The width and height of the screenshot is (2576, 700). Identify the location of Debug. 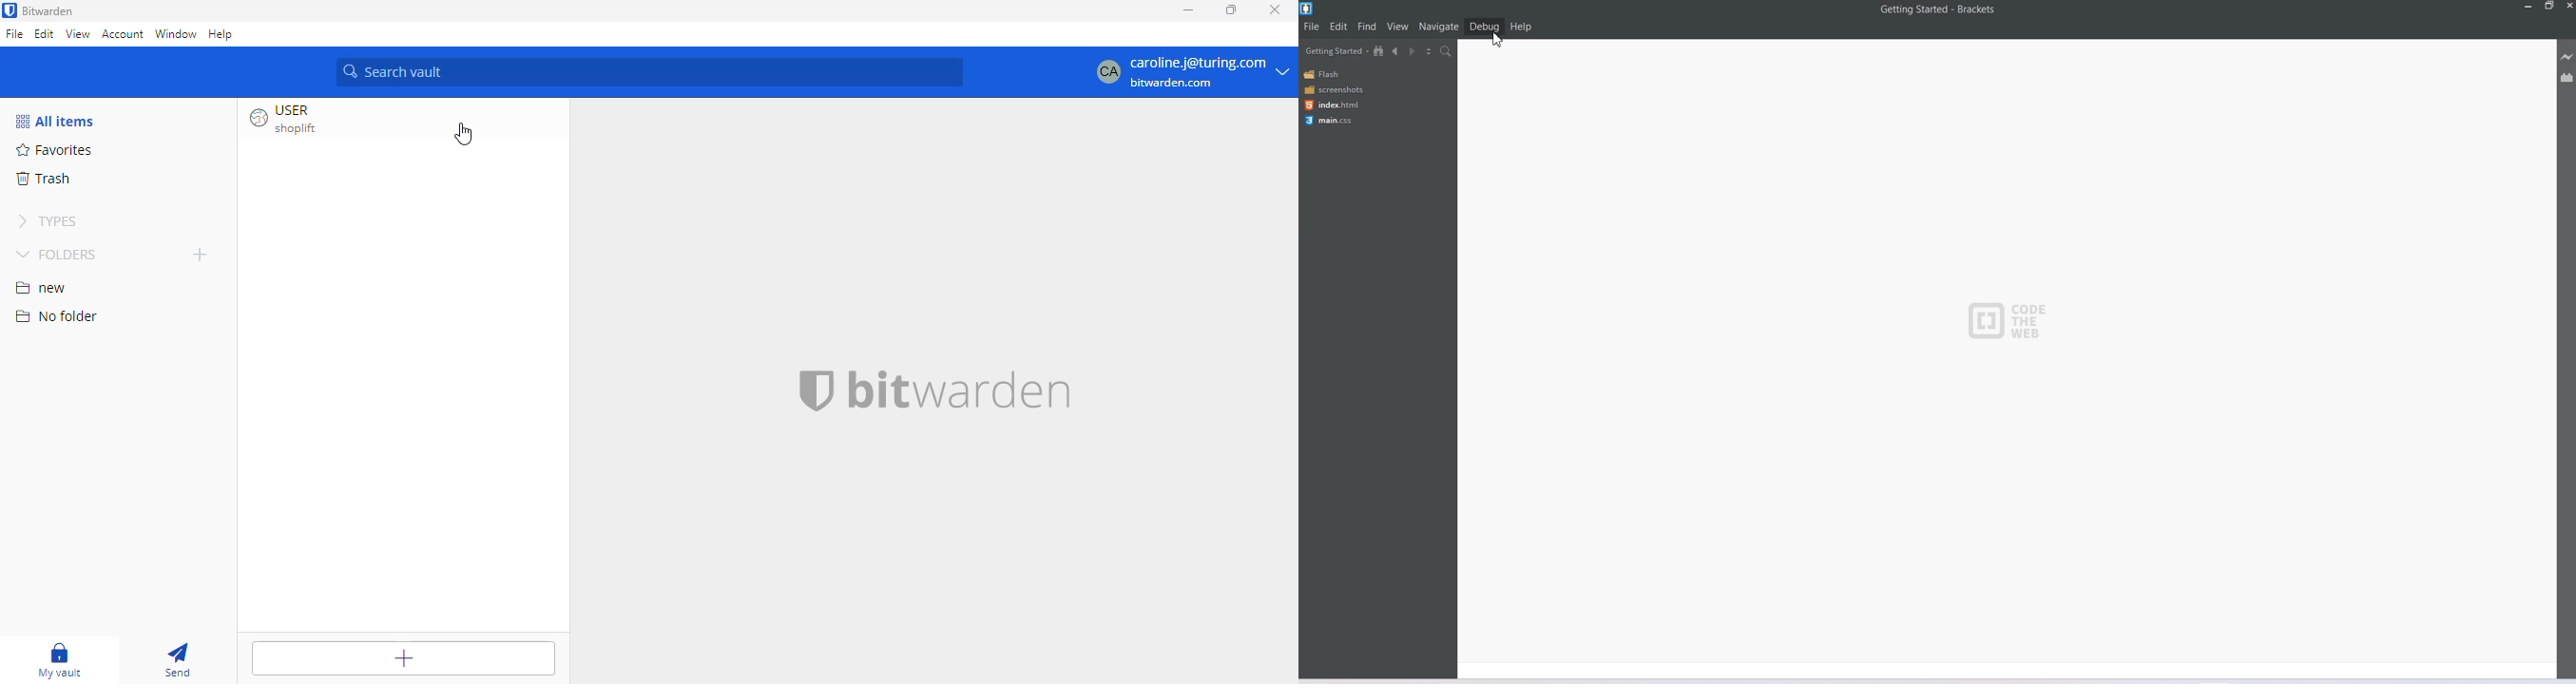
(1484, 27).